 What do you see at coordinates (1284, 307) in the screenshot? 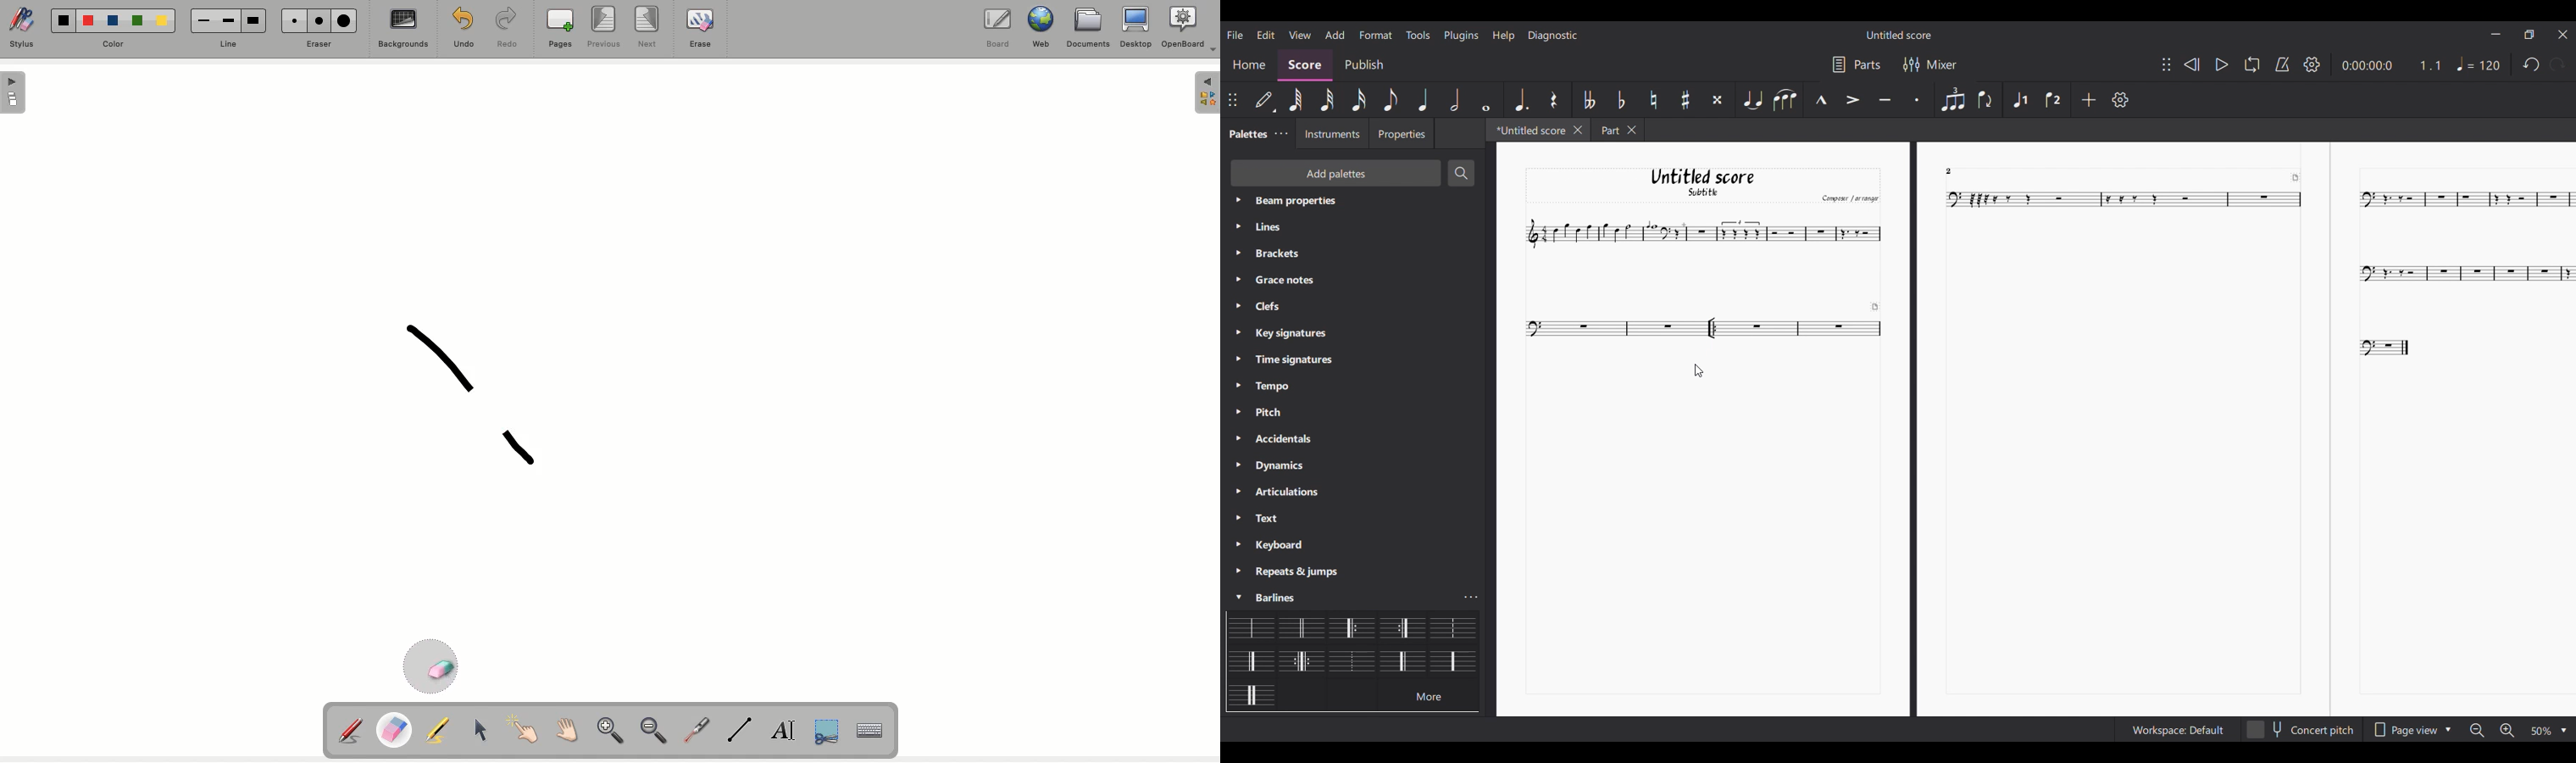
I see `Palette settings` at bounding box center [1284, 307].